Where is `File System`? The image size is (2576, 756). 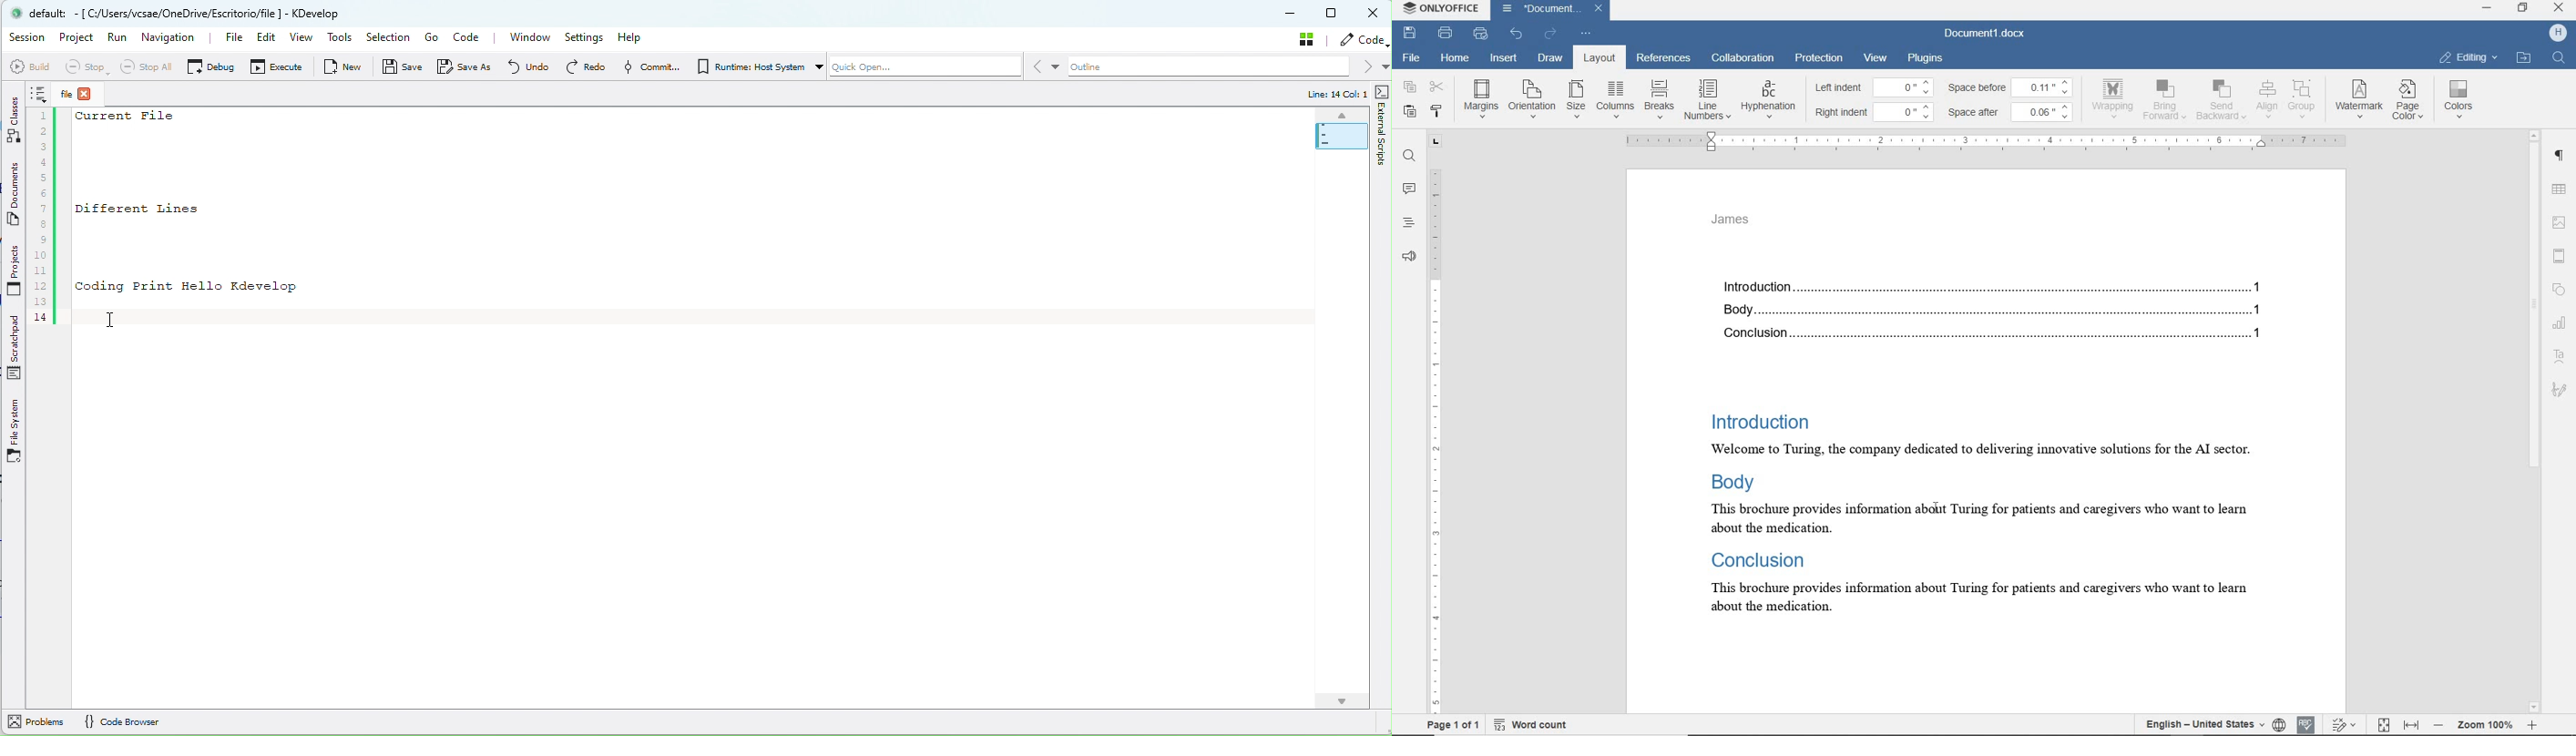 File System is located at coordinates (15, 432).